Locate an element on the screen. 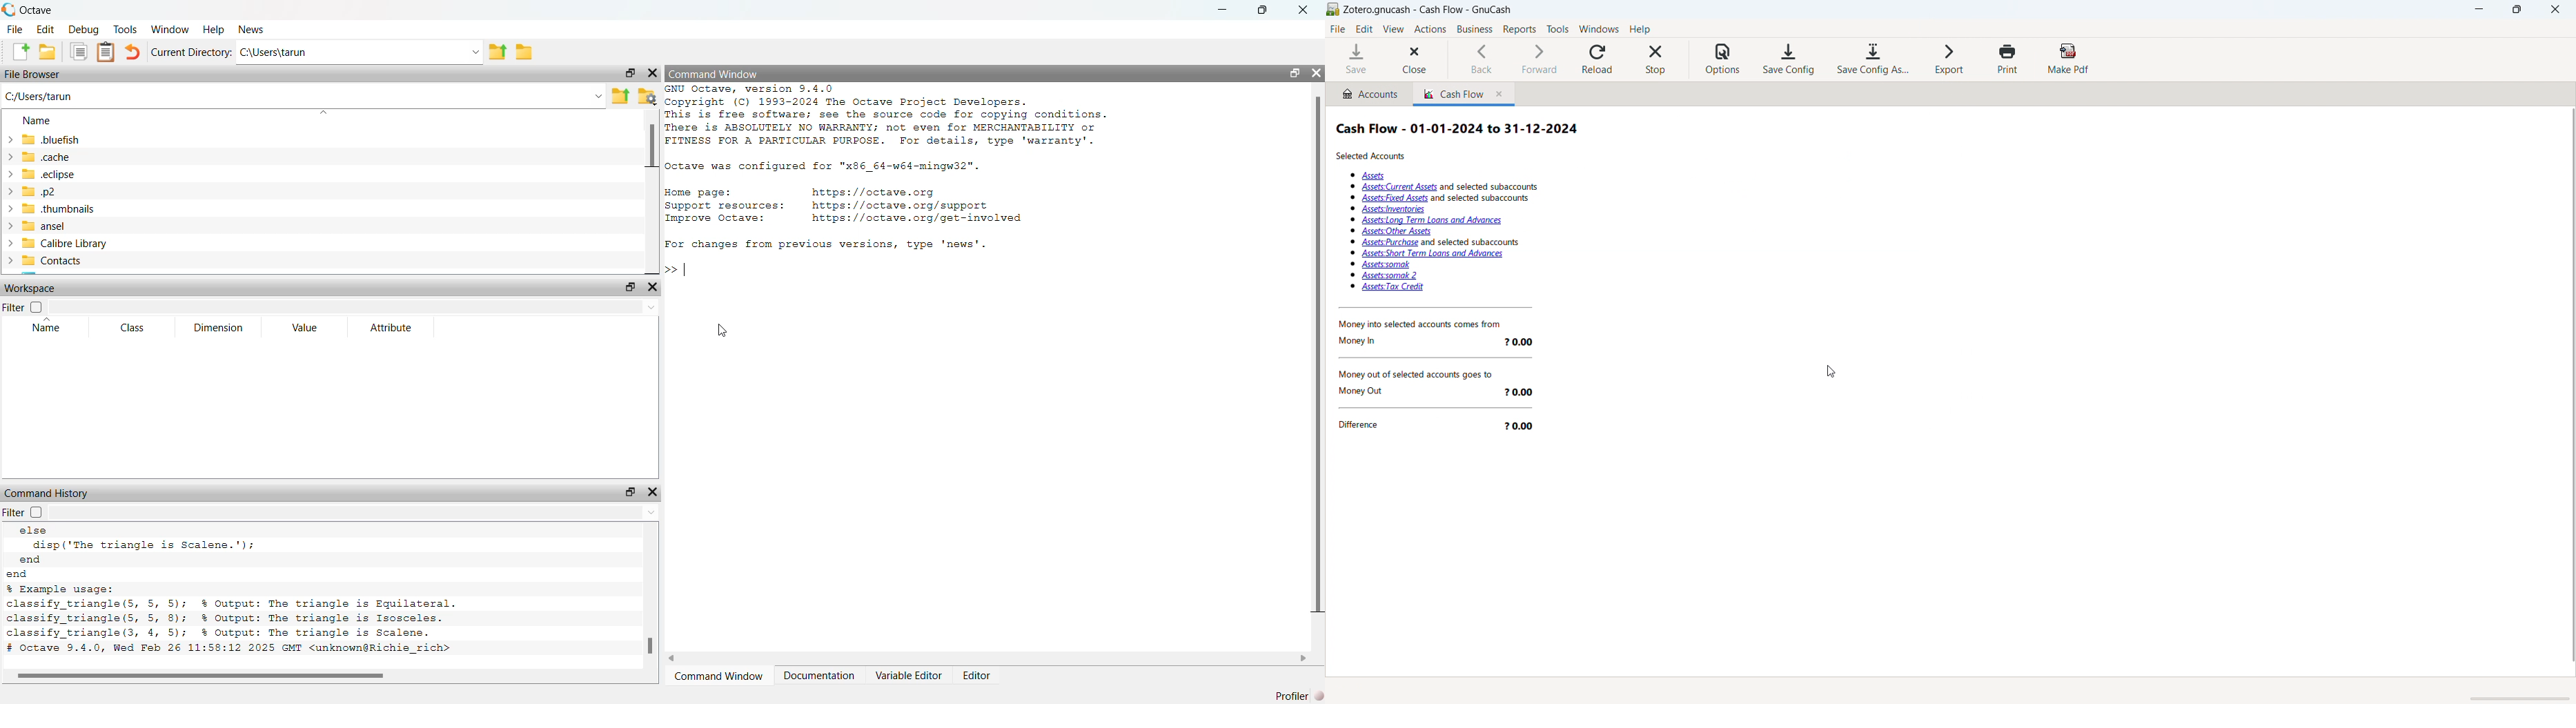  Assets: short term loans and advances is located at coordinates (1433, 254).